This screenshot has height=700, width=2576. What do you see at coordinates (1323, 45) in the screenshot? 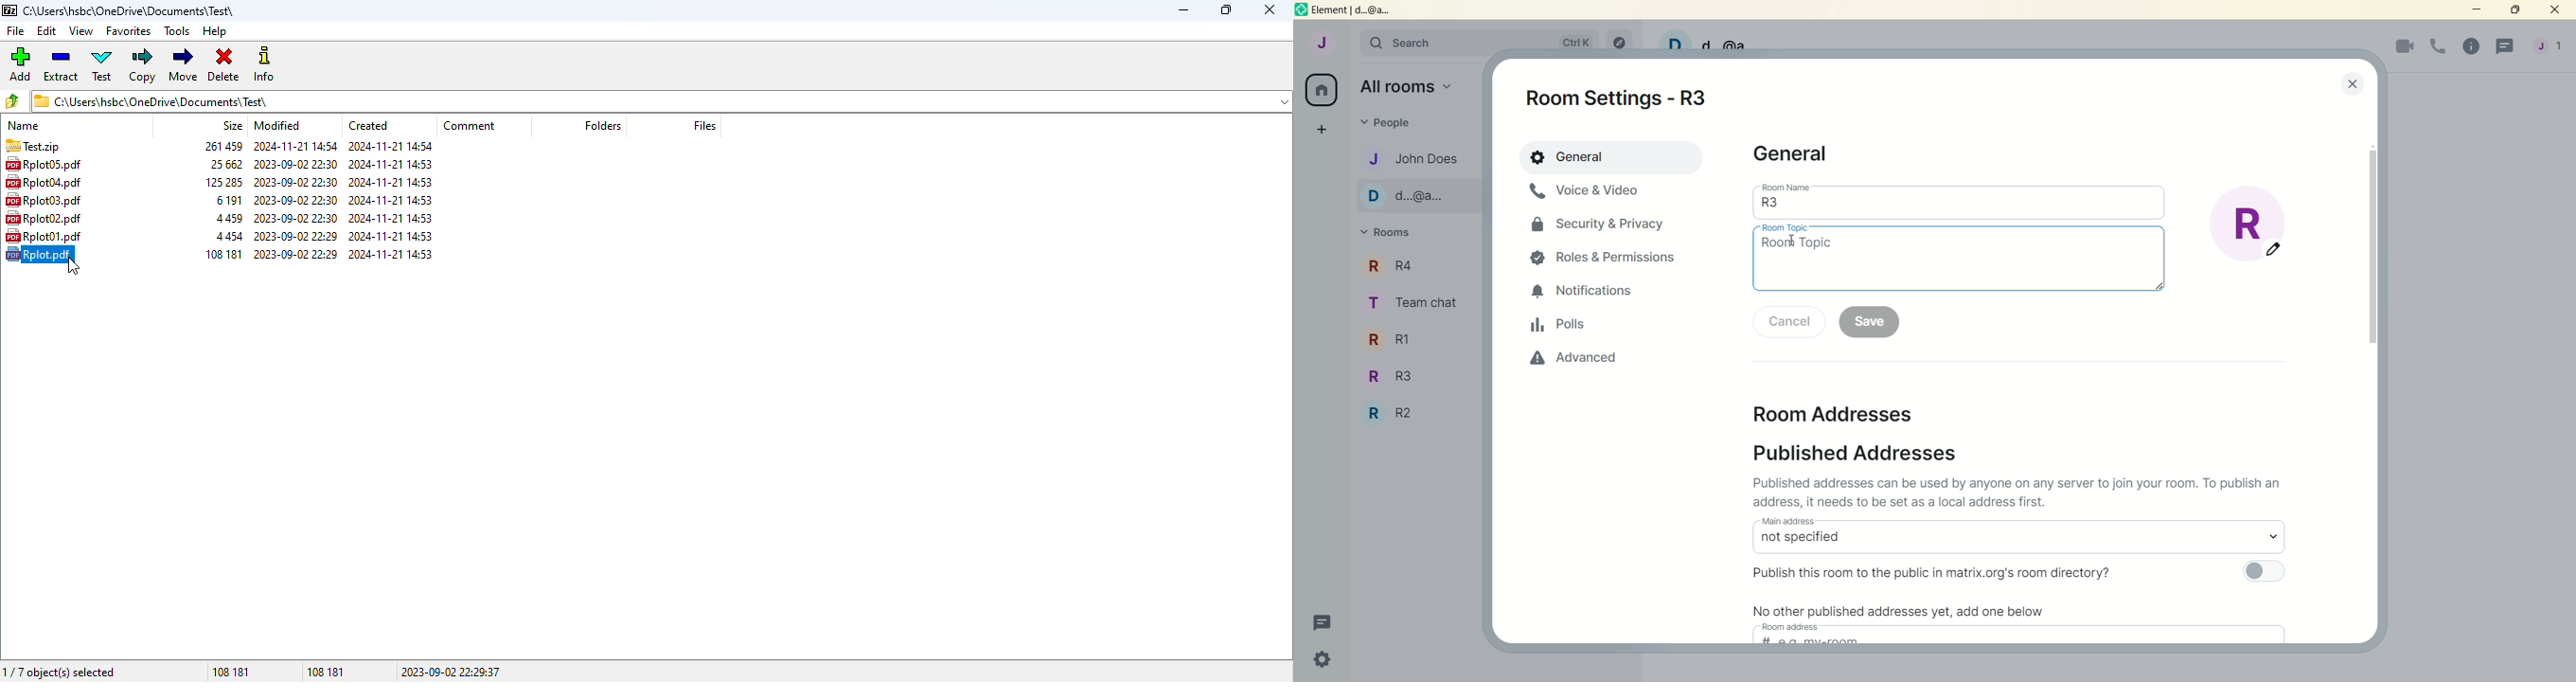
I see `account: John does` at bounding box center [1323, 45].